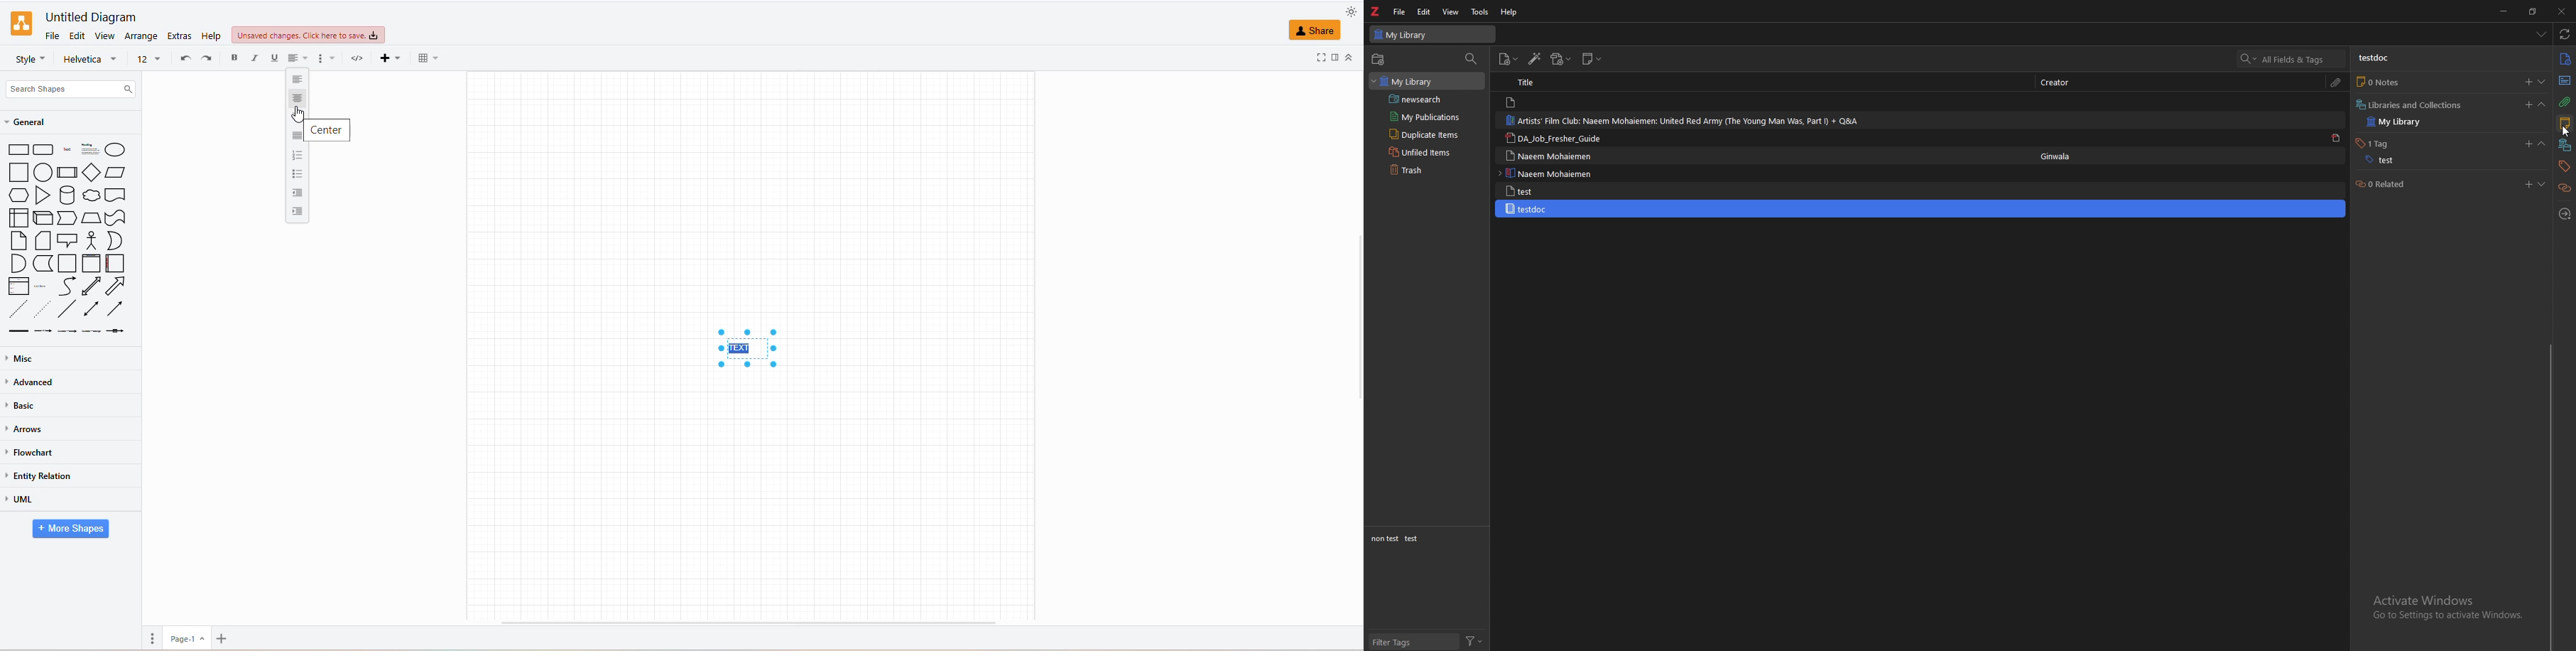  Describe the element at coordinates (1426, 82) in the screenshot. I see `my library` at that location.